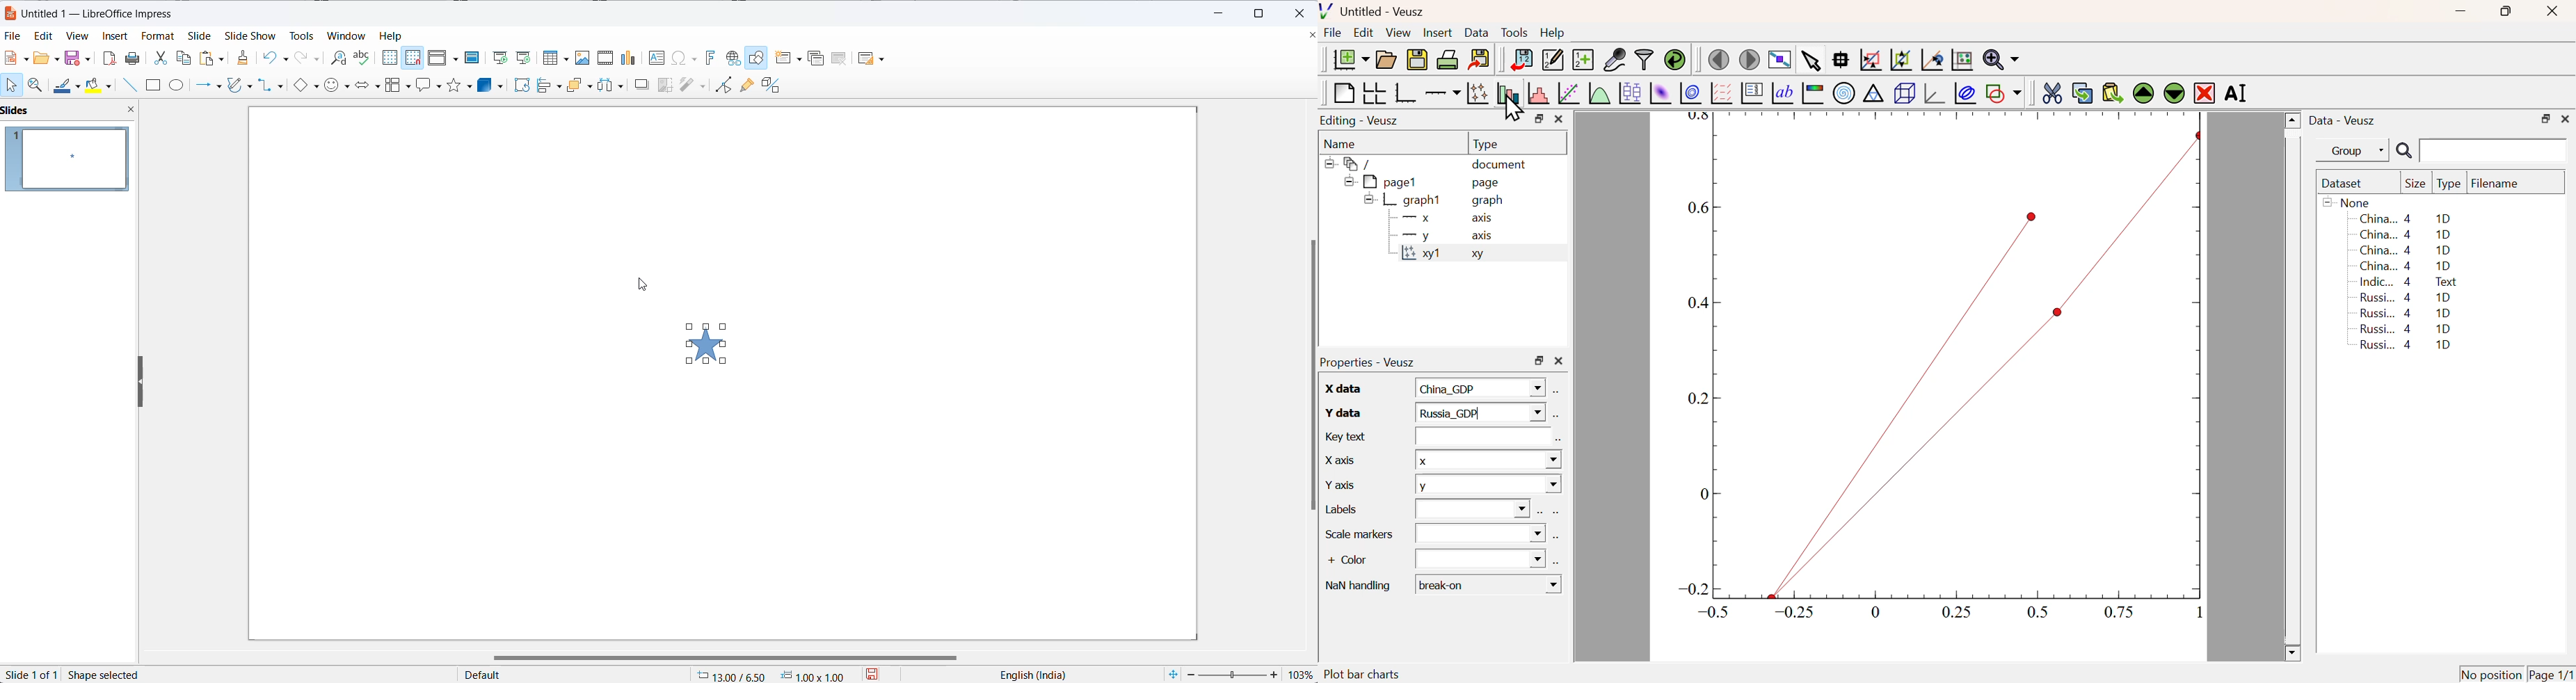  What do you see at coordinates (523, 59) in the screenshot?
I see `start from current slide` at bounding box center [523, 59].